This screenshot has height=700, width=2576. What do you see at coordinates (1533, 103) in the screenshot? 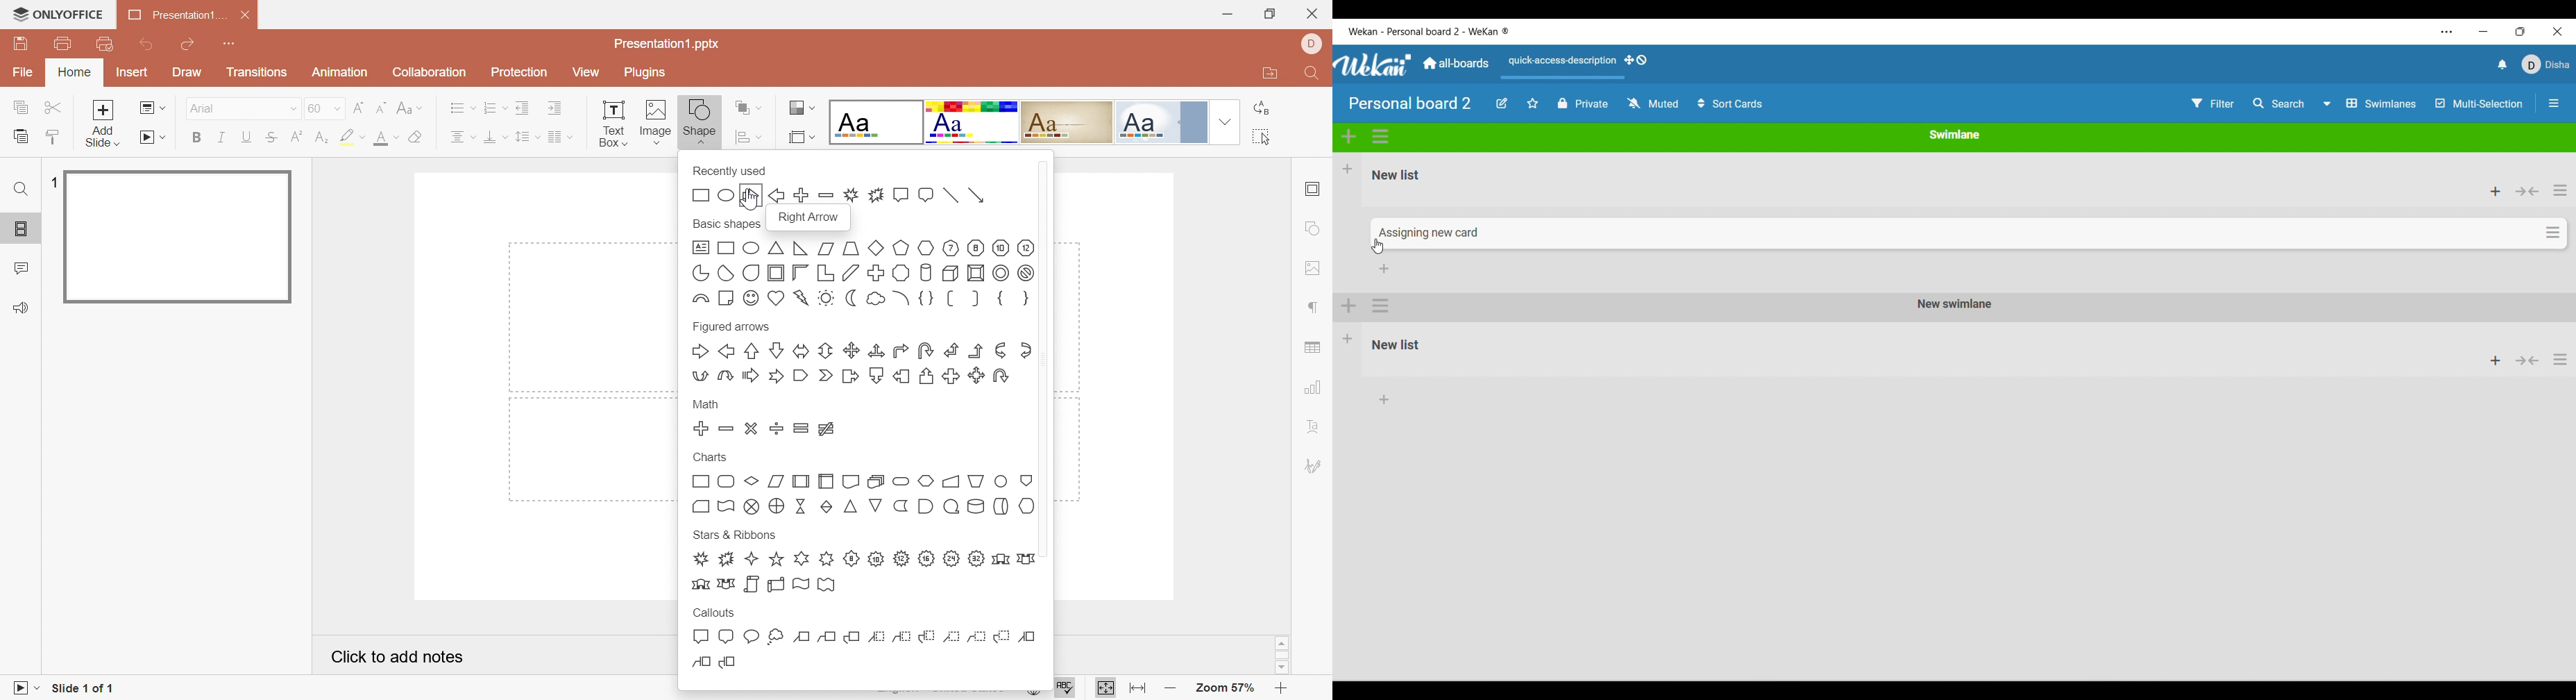
I see `Star board` at bounding box center [1533, 103].